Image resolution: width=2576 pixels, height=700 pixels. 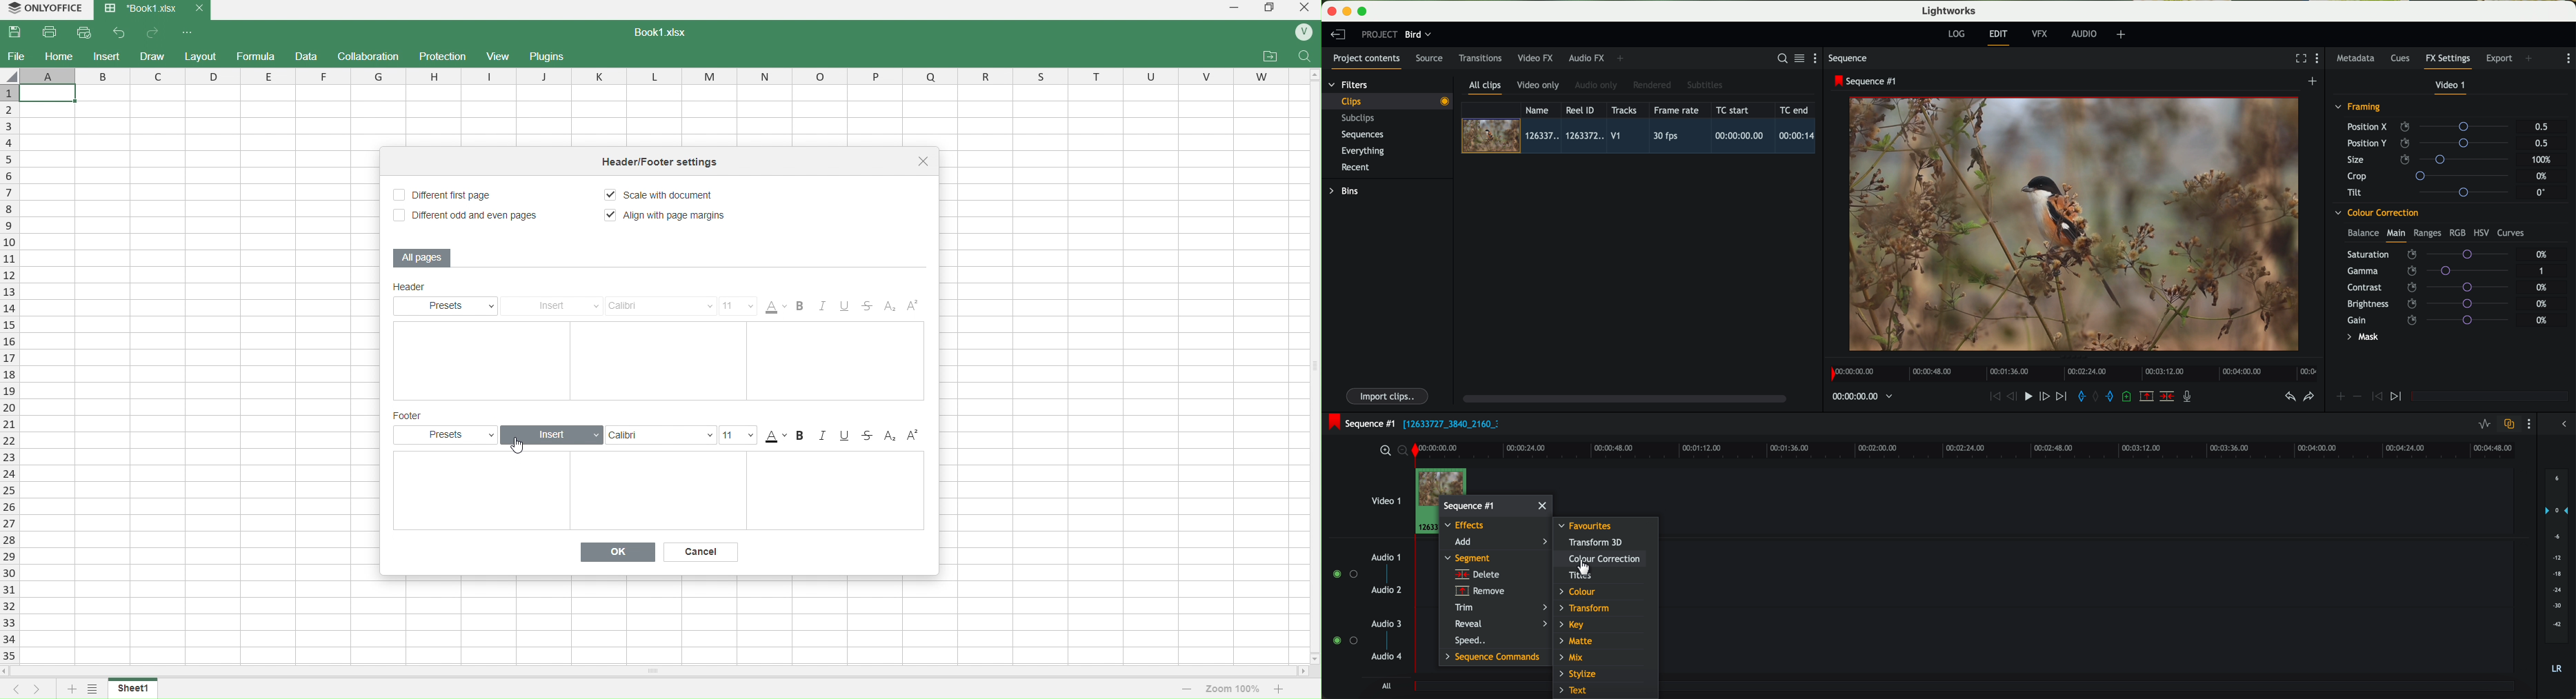 What do you see at coordinates (423, 257) in the screenshot?
I see `All Pages` at bounding box center [423, 257].